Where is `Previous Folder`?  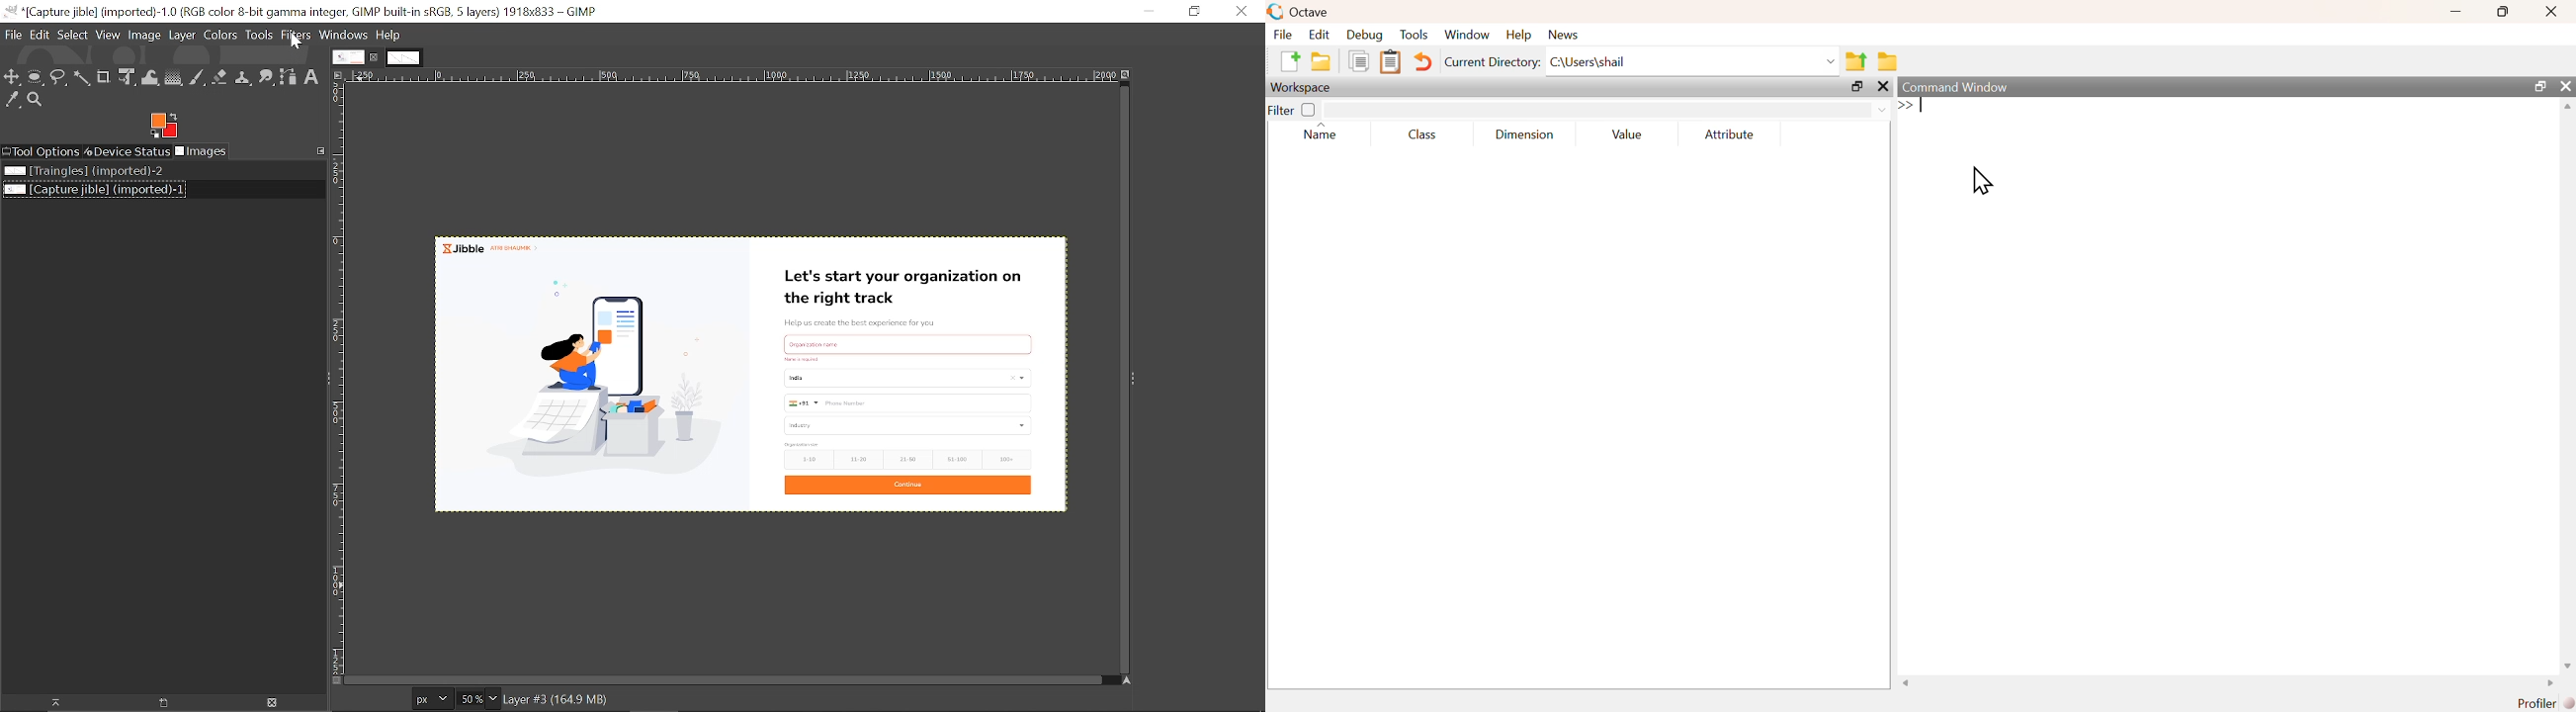 Previous Folder is located at coordinates (1856, 61).